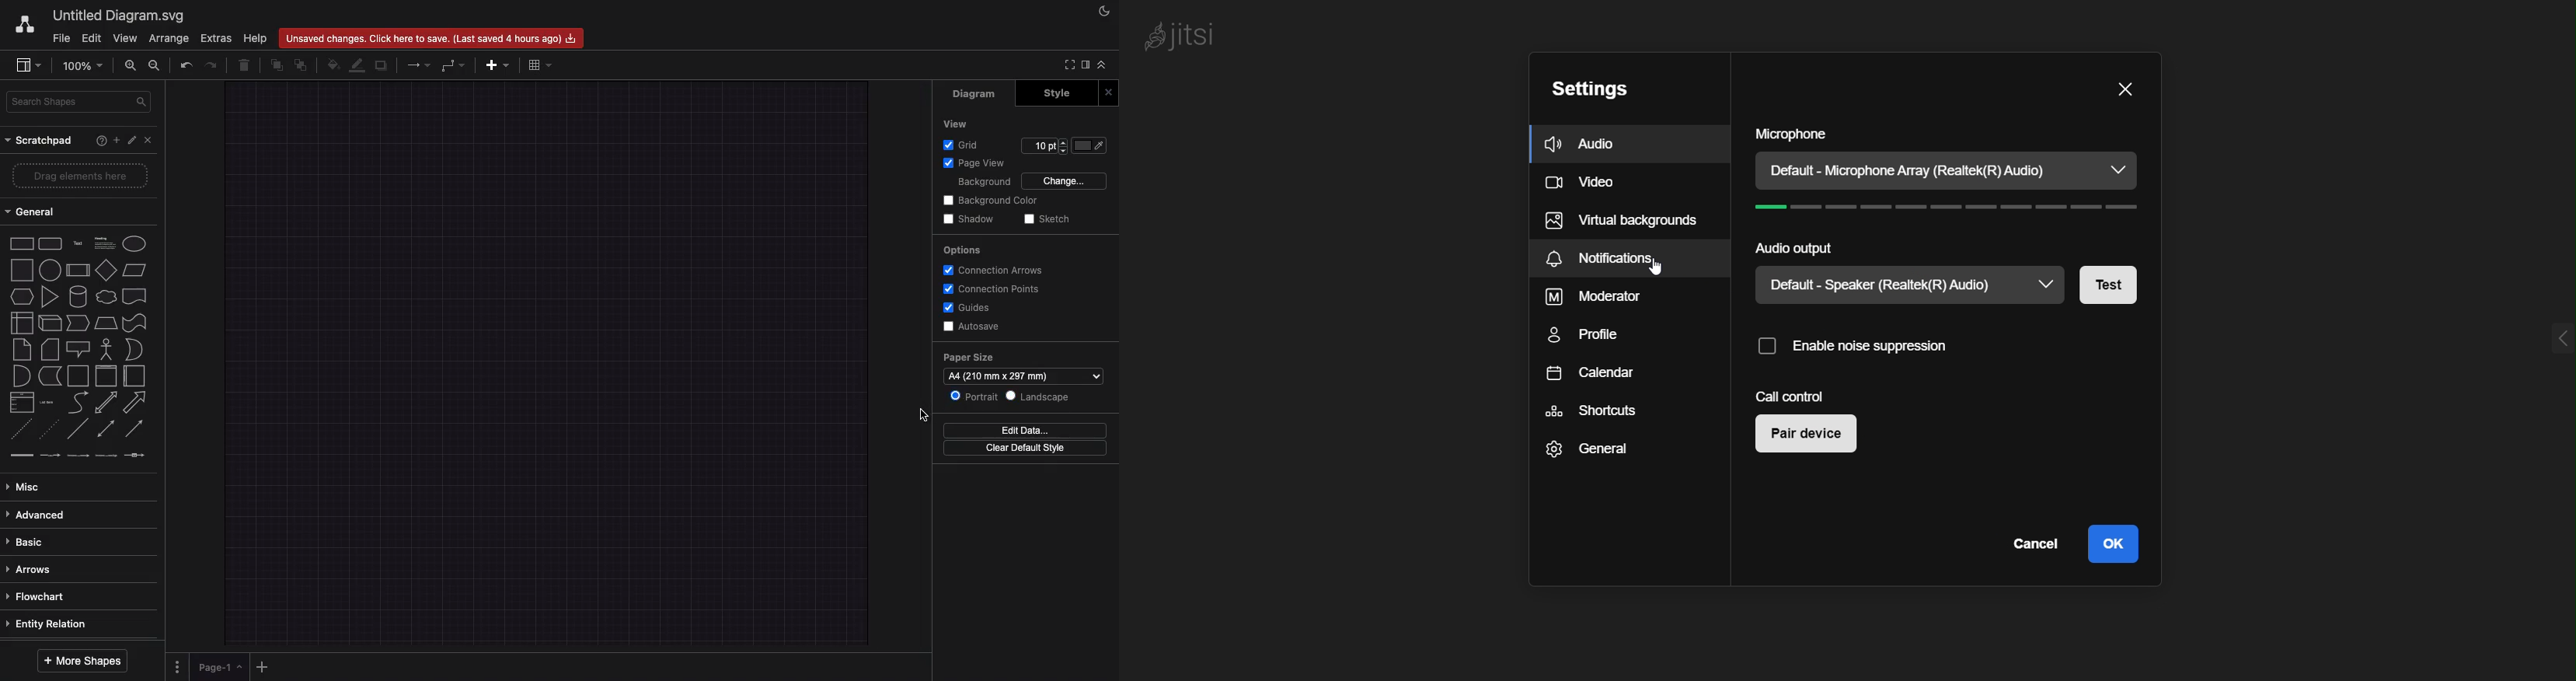 The image size is (2576, 700). I want to click on Style , so click(1062, 93).